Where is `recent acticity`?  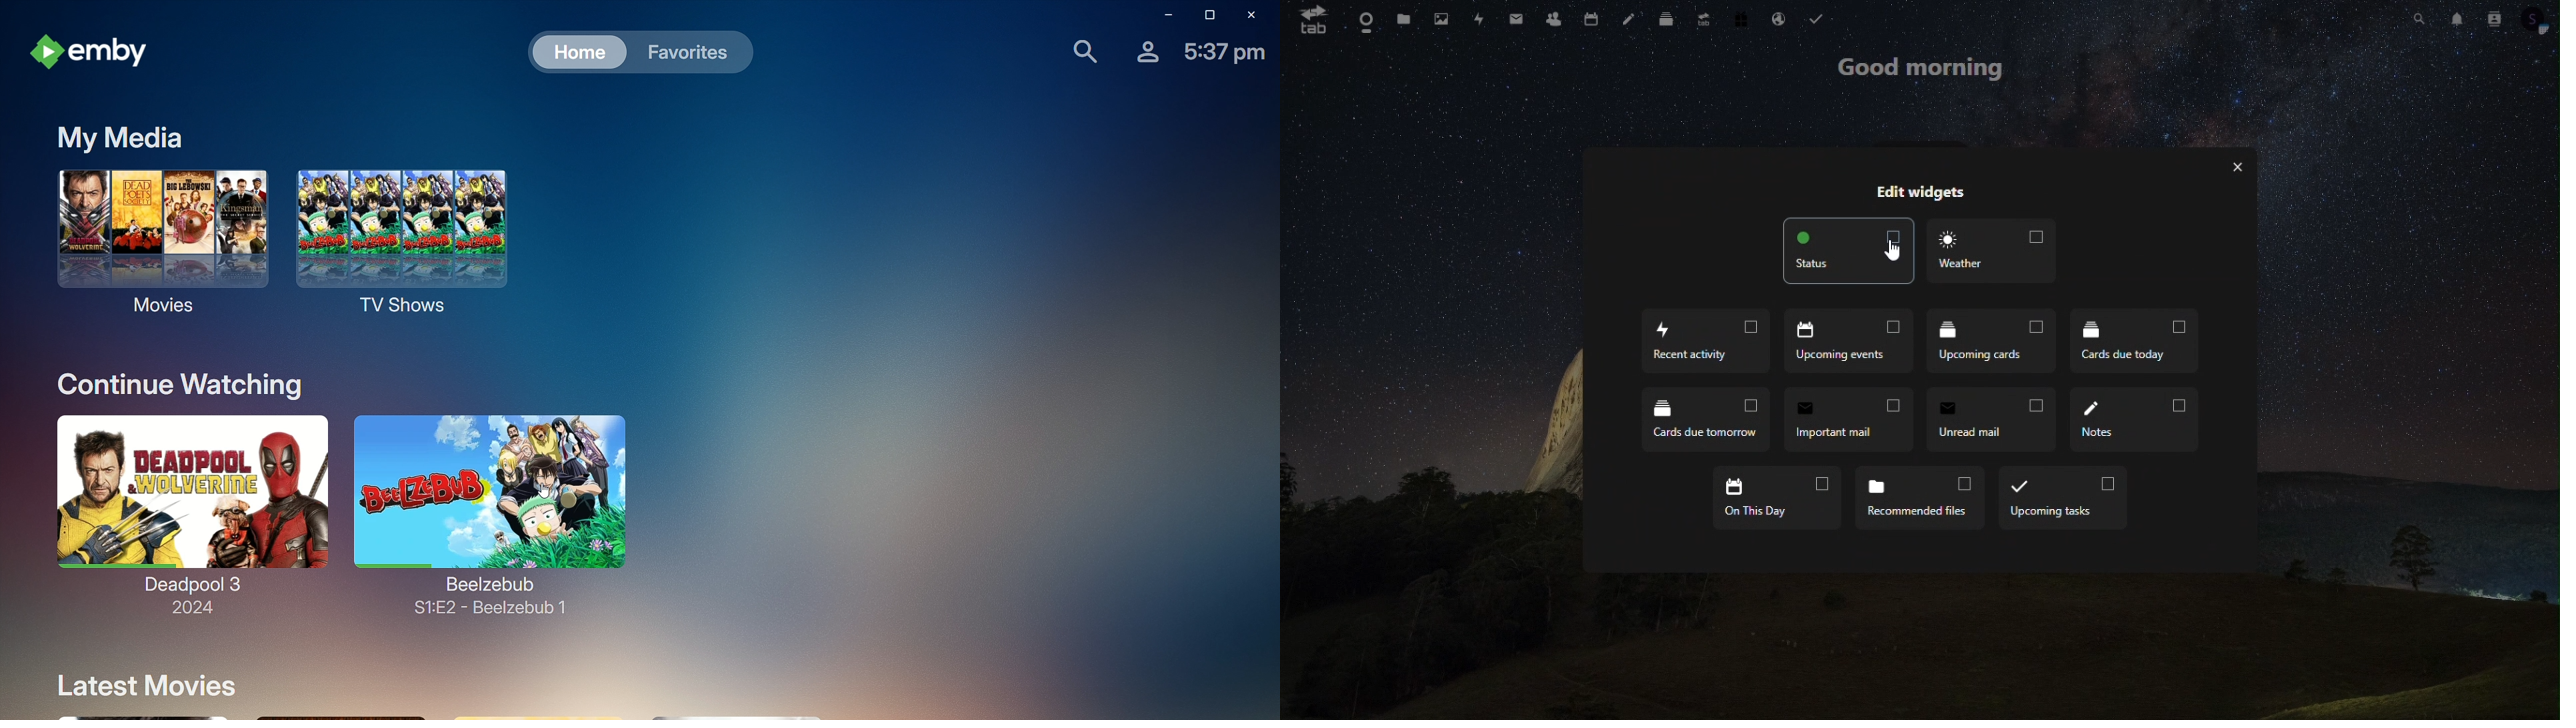
recent acticity is located at coordinates (1700, 343).